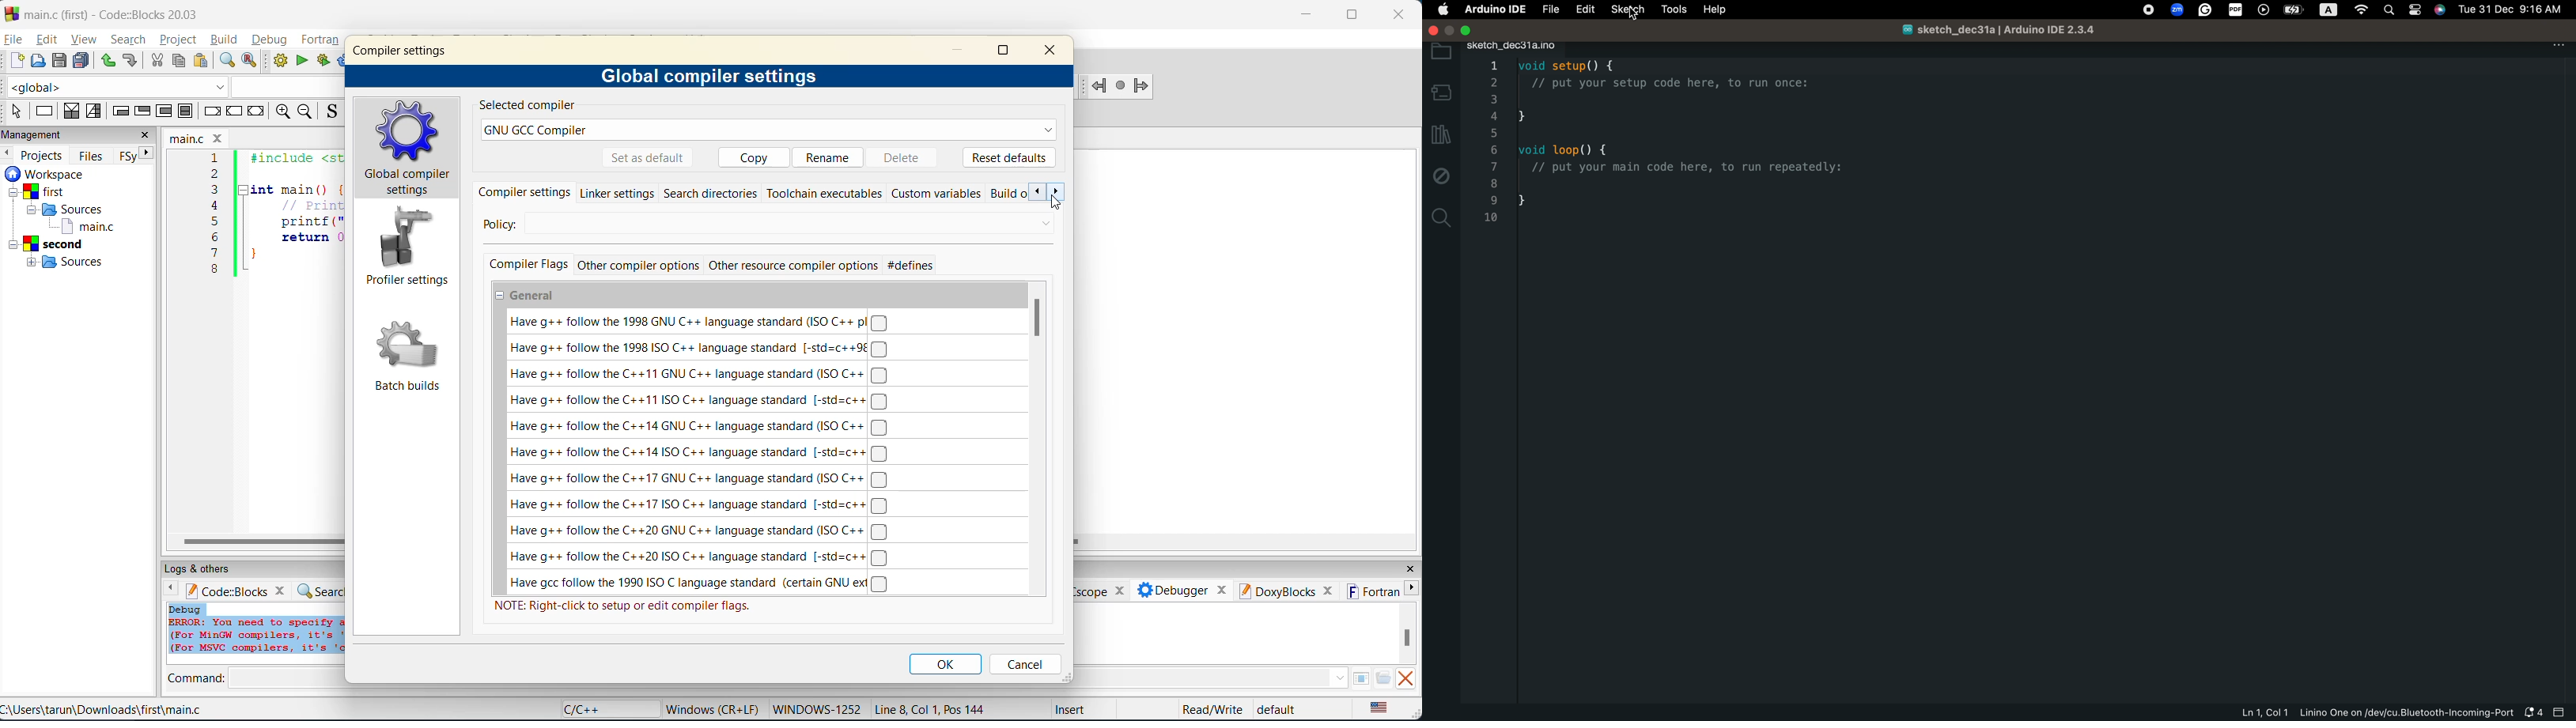  Describe the element at coordinates (1352, 16) in the screenshot. I see `maximize` at that location.